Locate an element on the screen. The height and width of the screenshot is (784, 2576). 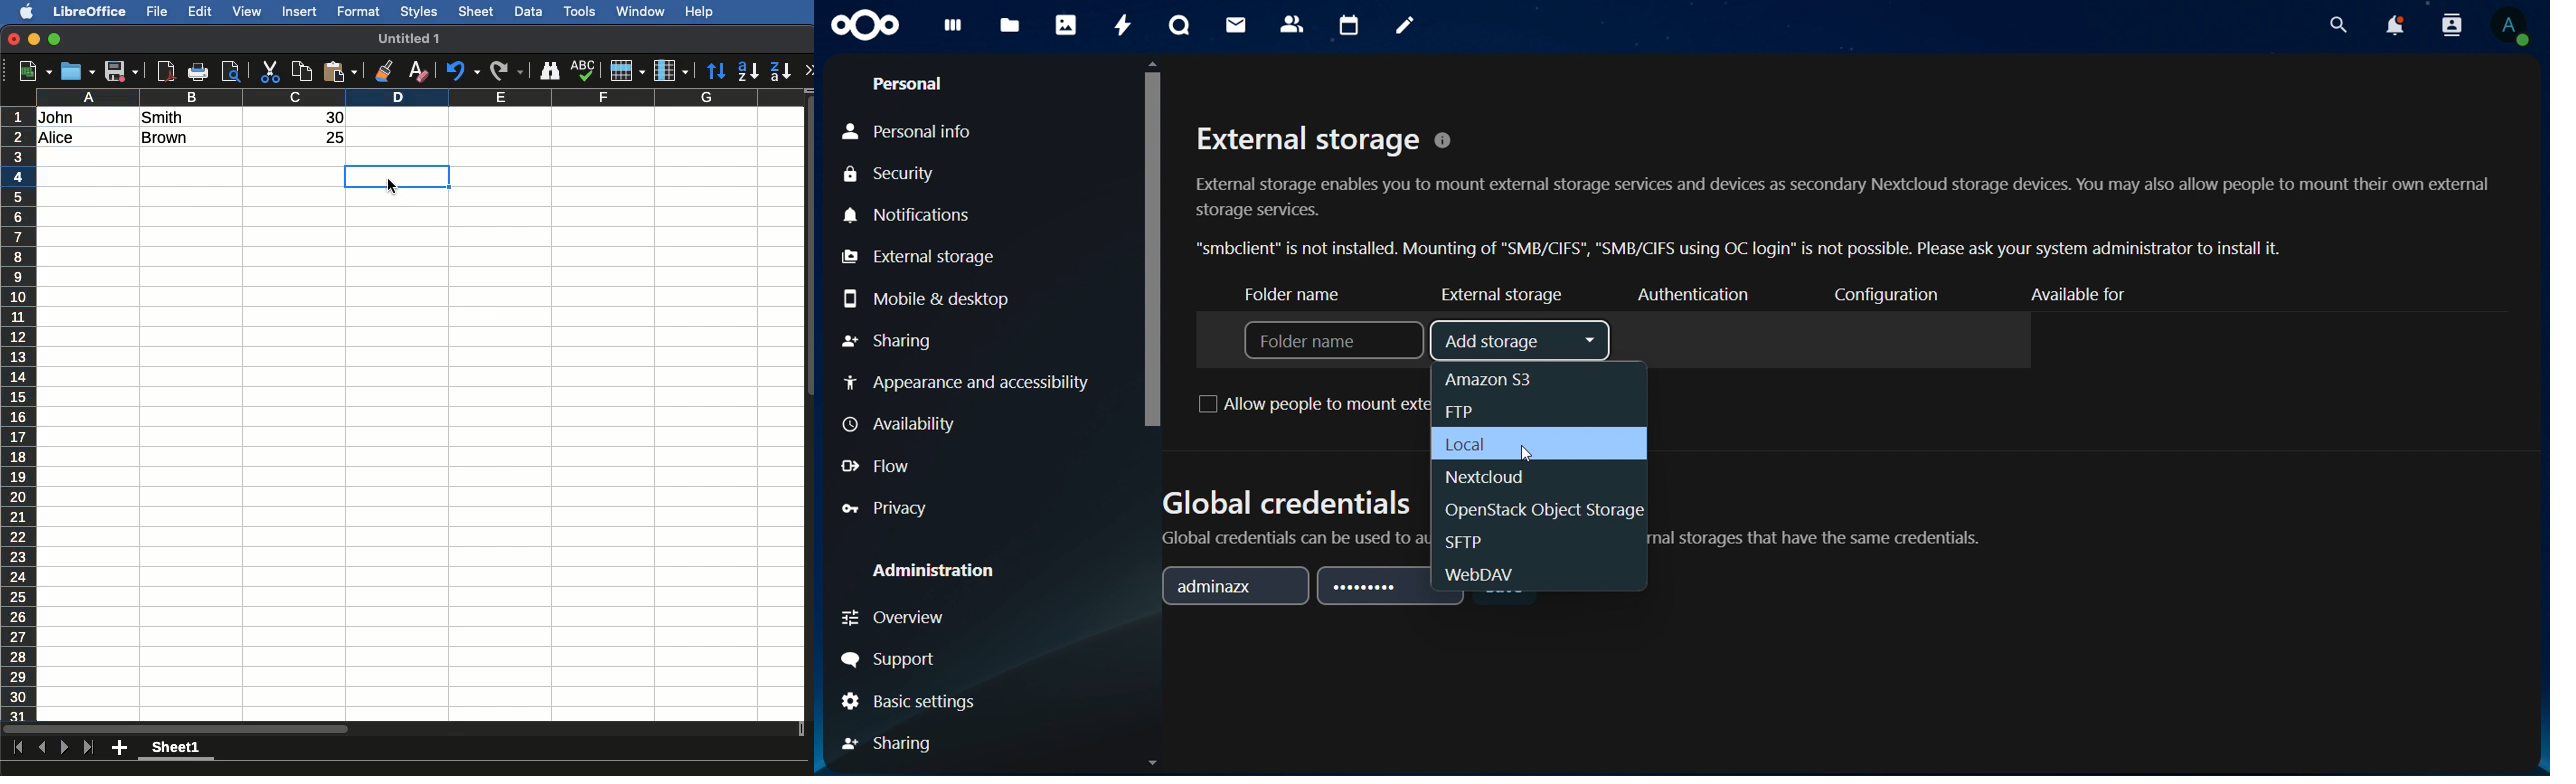
Sheet is located at coordinates (181, 750).